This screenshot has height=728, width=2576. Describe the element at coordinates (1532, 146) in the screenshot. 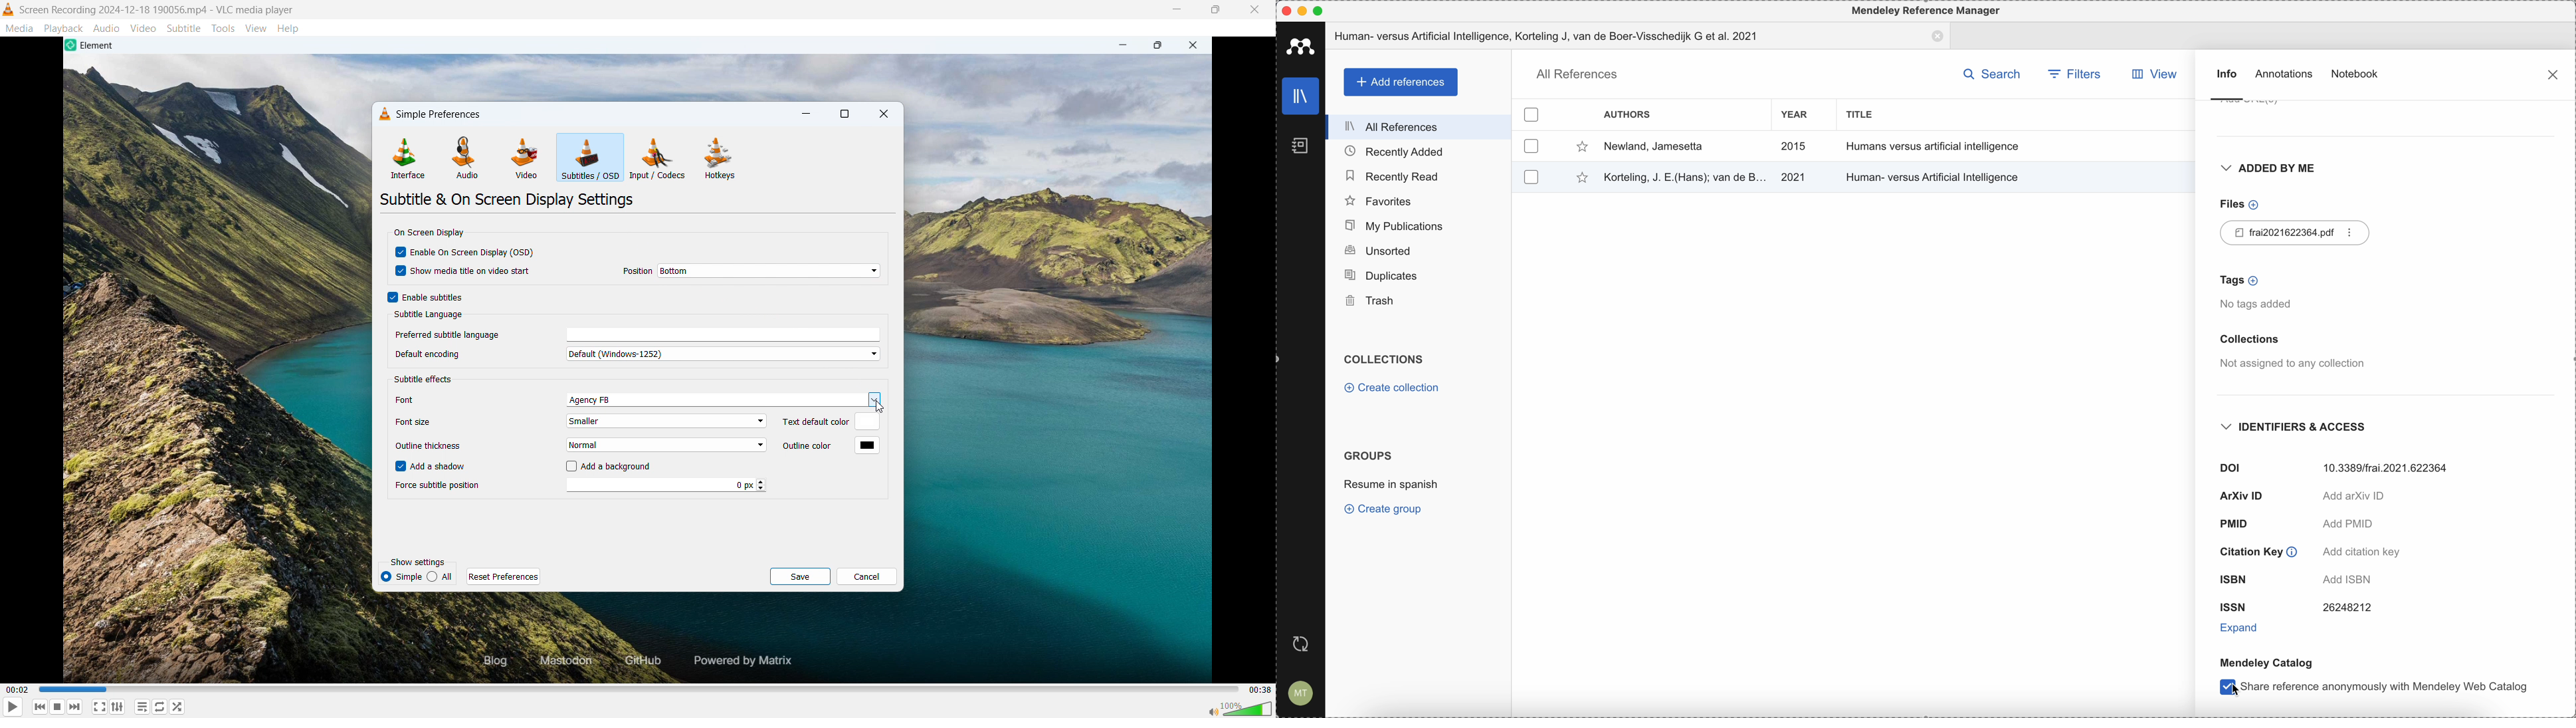

I see `checkbox` at that location.